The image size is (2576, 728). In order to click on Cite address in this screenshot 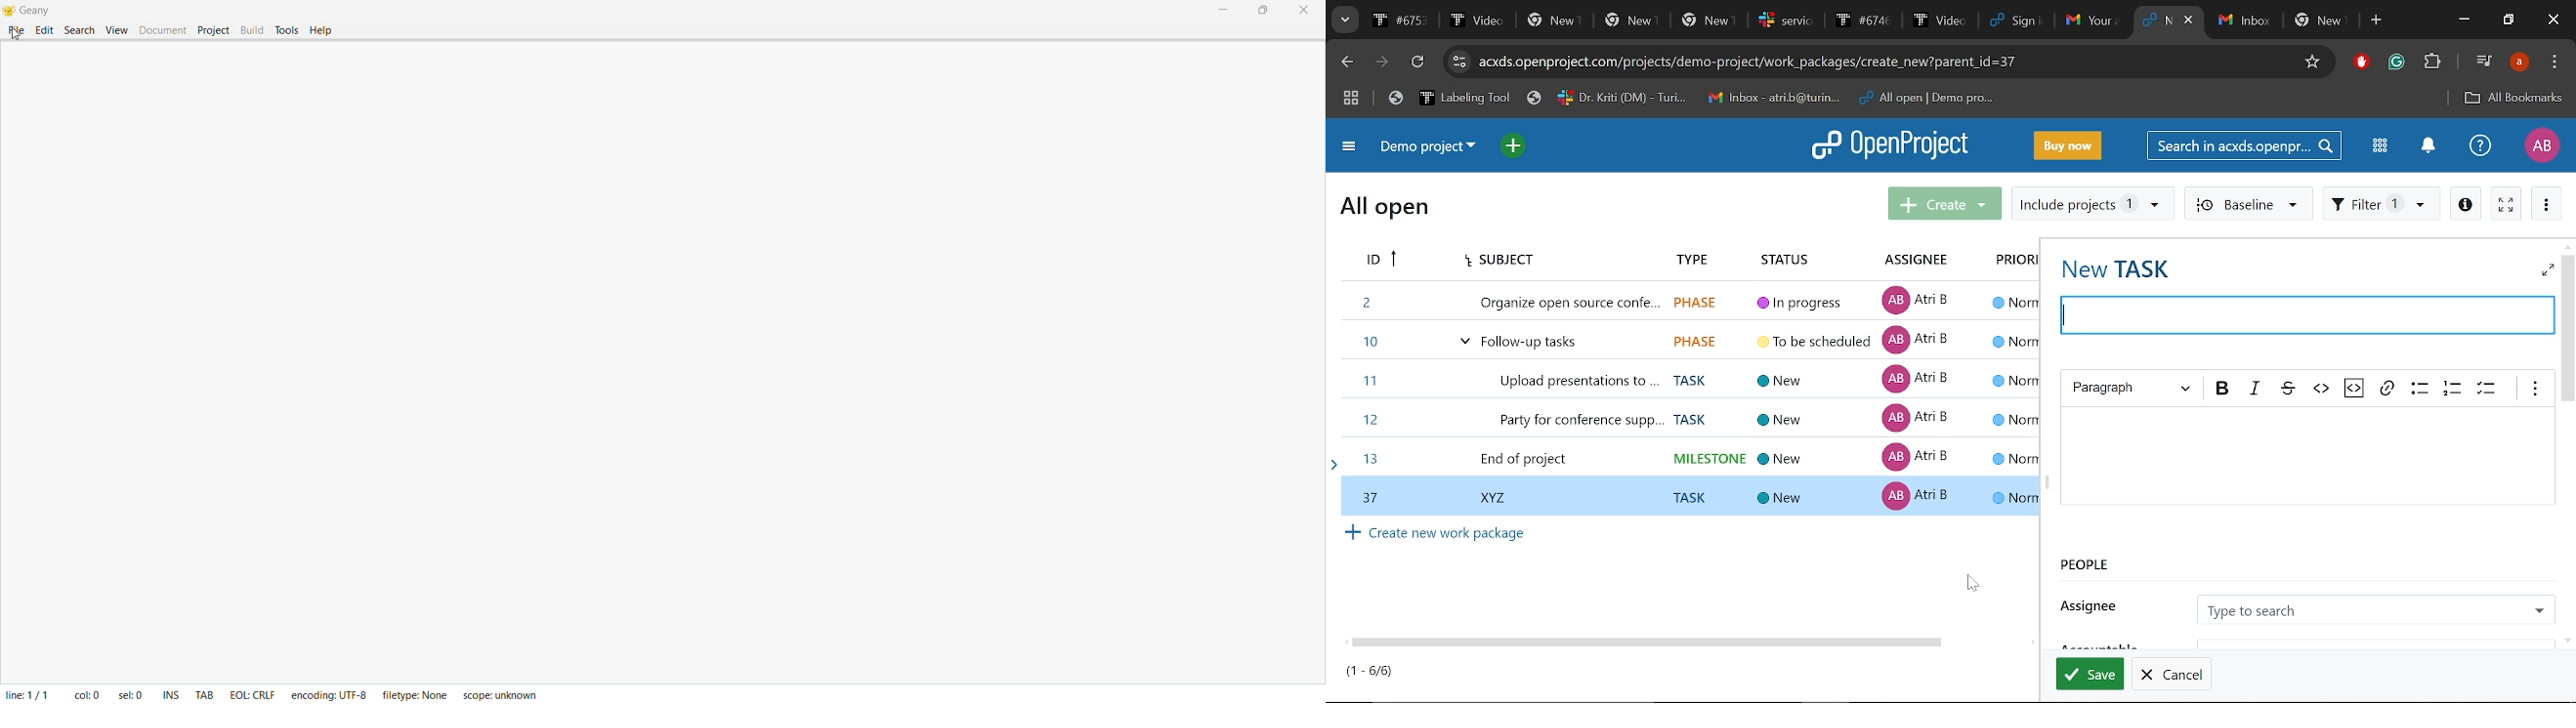, I will do `click(1779, 63)`.